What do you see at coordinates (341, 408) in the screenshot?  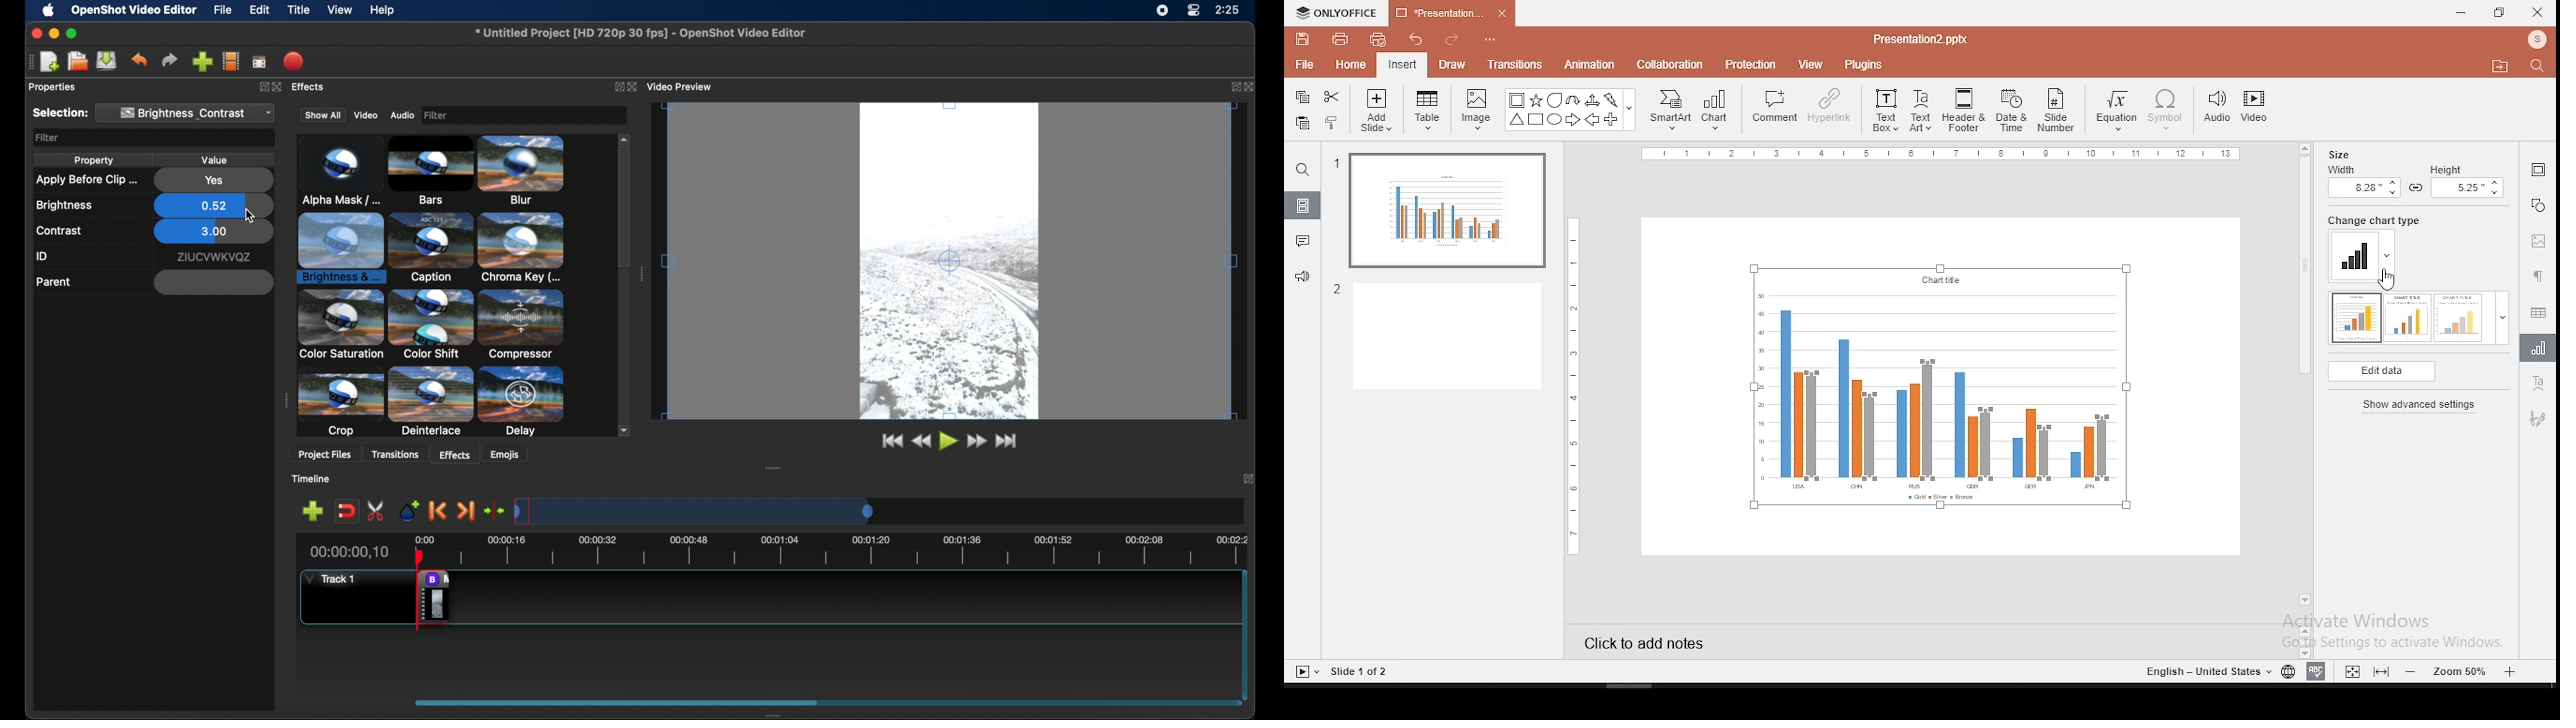 I see `echo` at bounding box center [341, 408].